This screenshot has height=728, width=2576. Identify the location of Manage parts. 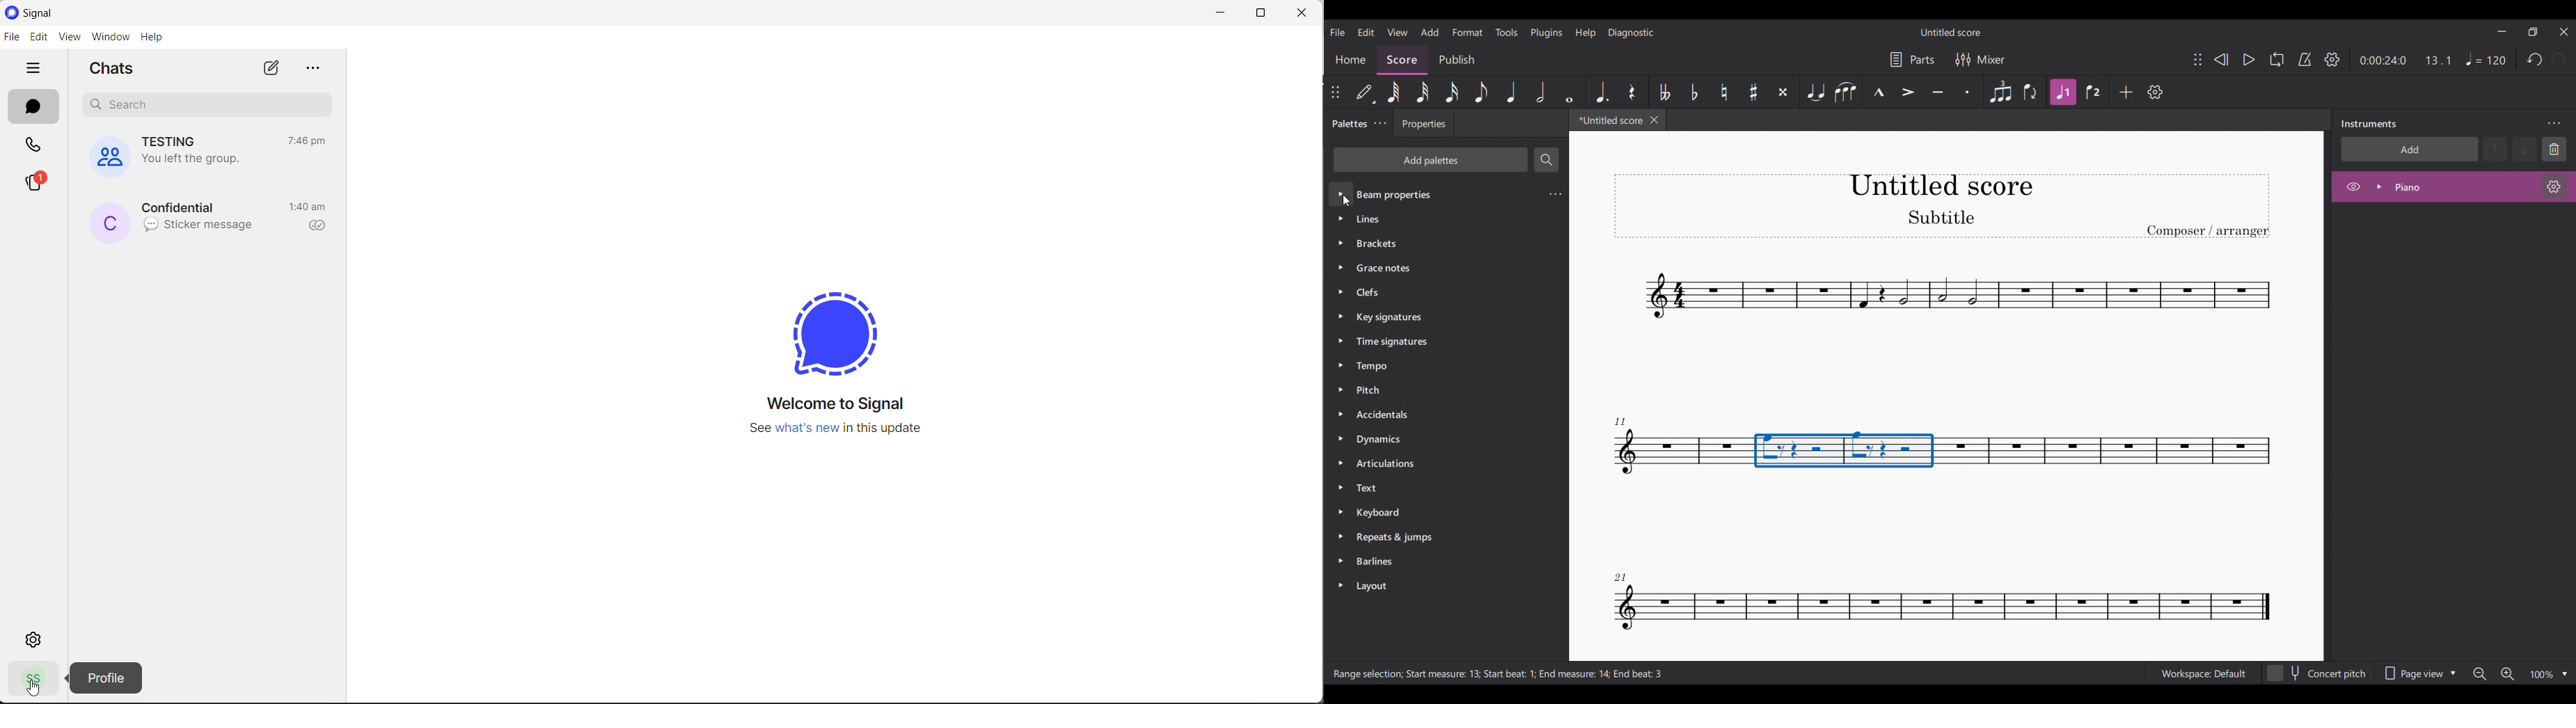
(1912, 59).